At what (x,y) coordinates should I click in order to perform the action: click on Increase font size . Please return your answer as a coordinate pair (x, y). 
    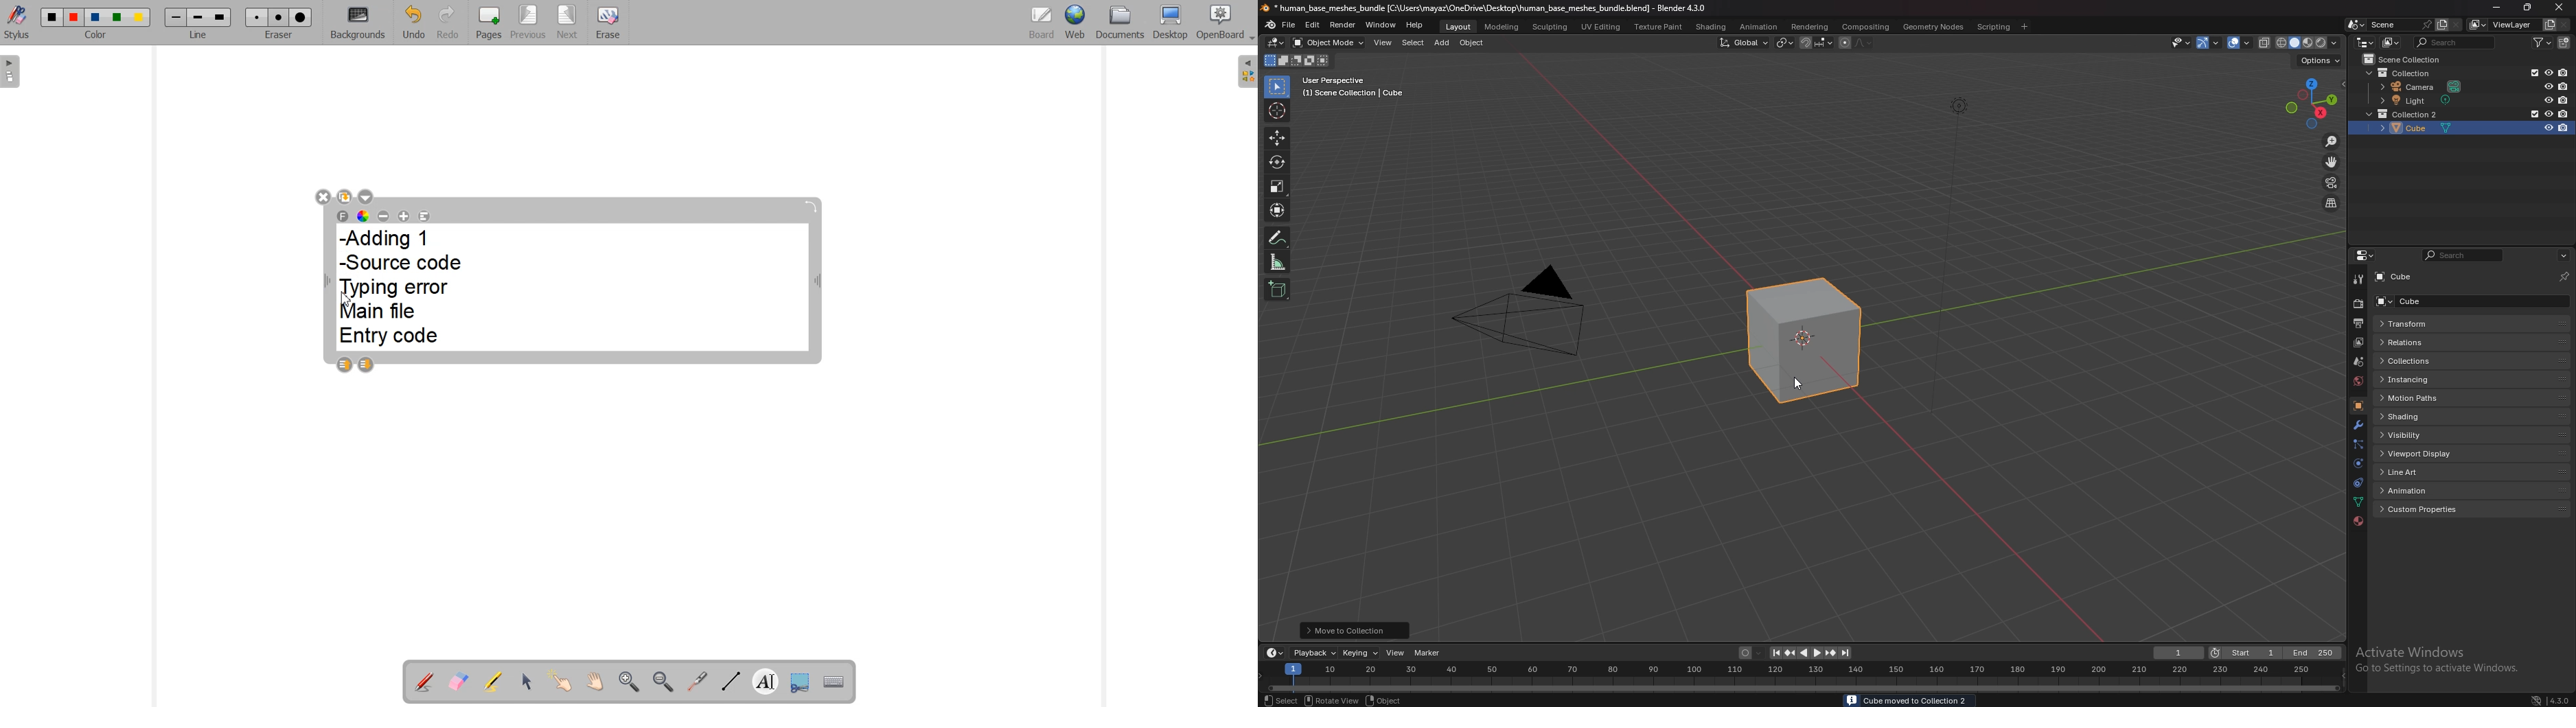
    Looking at the image, I should click on (404, 216).